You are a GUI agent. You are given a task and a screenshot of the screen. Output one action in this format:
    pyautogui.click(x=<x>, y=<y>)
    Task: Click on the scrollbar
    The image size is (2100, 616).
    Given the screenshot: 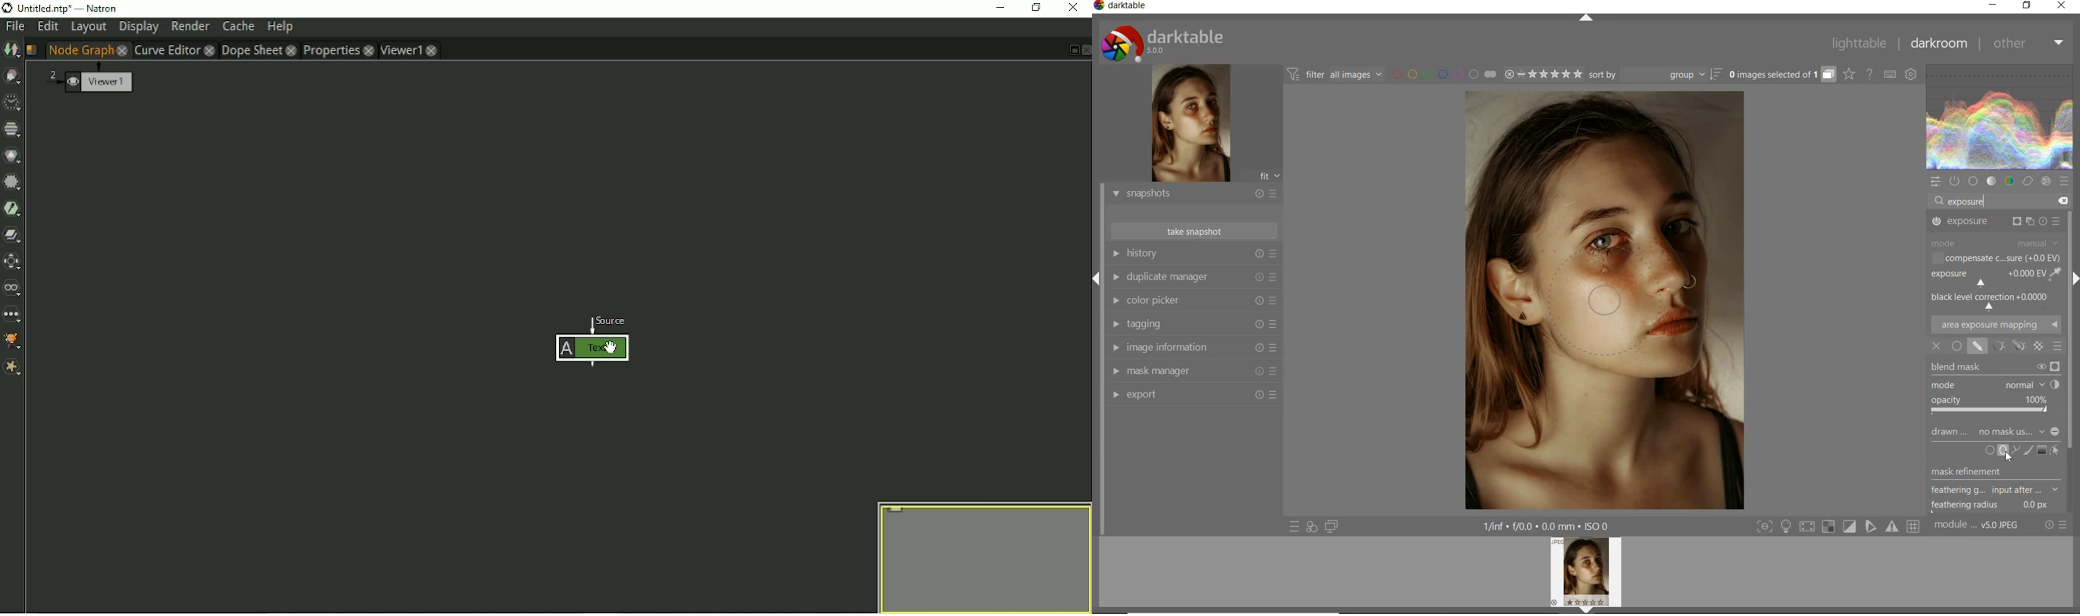 What is the action you would take?
    pyautogui.click(x=2069, y=320)
    